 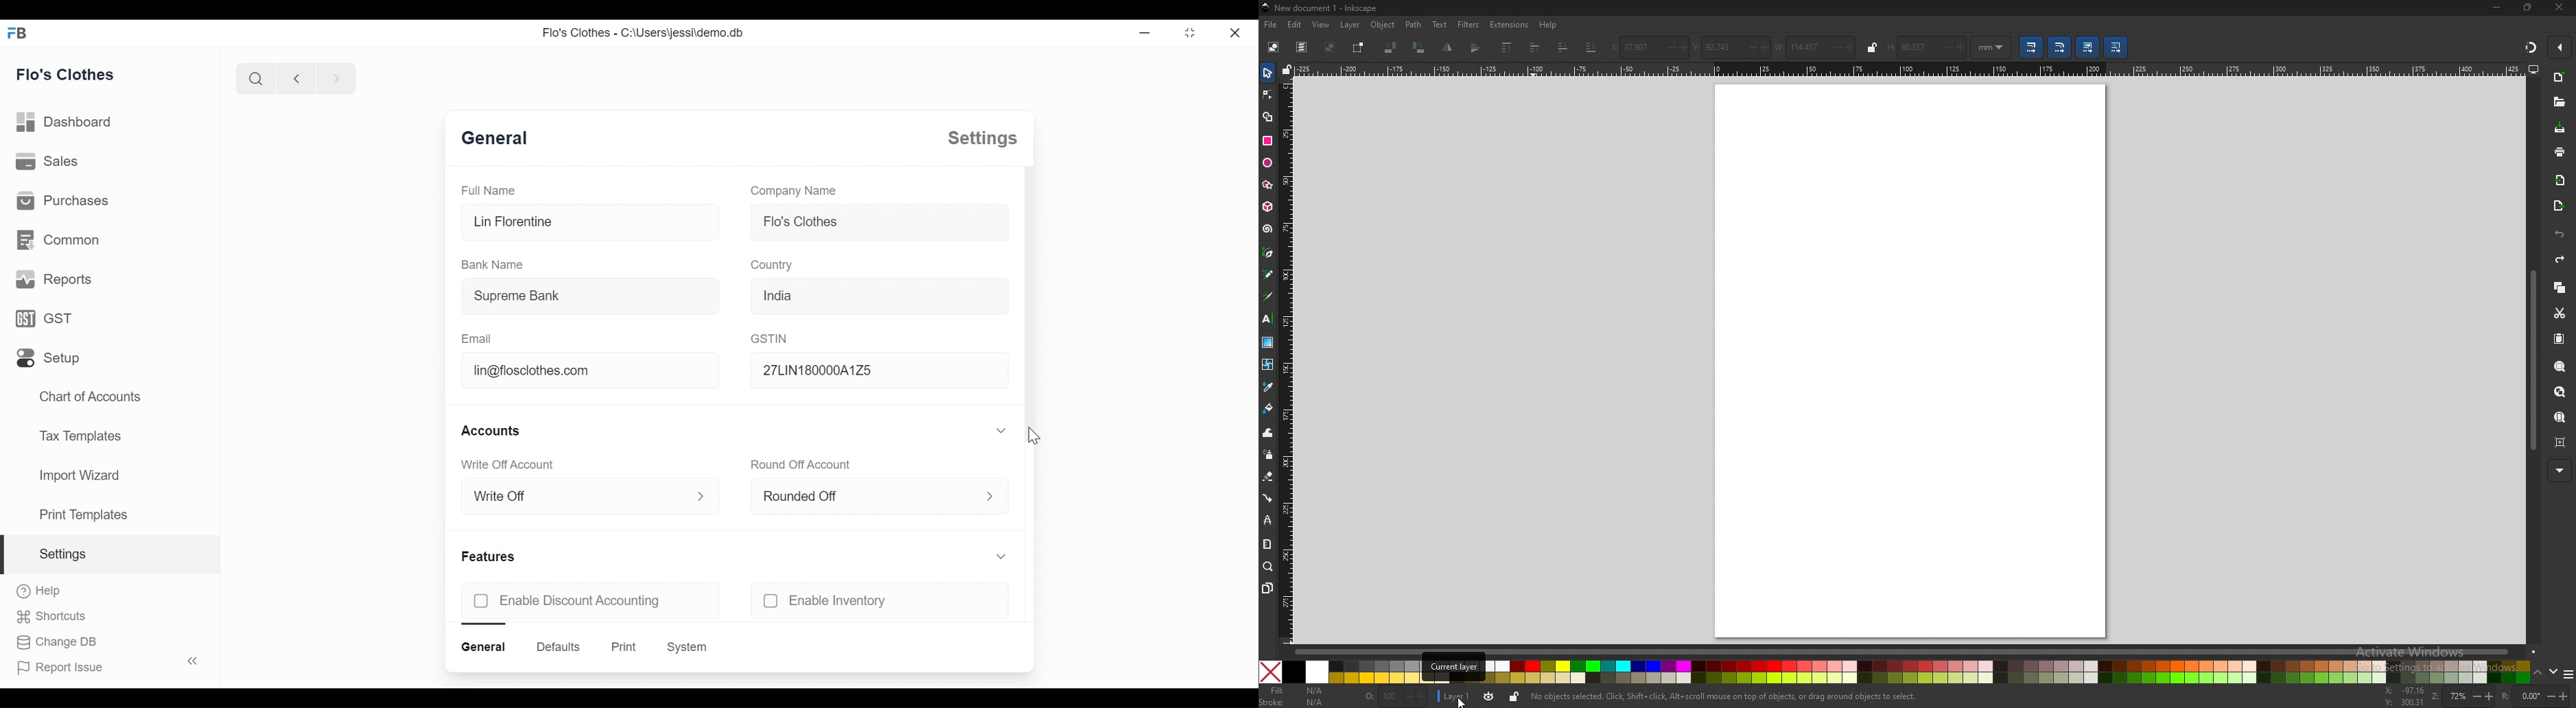 I want to click on Sales, so click(x=48, y=162).